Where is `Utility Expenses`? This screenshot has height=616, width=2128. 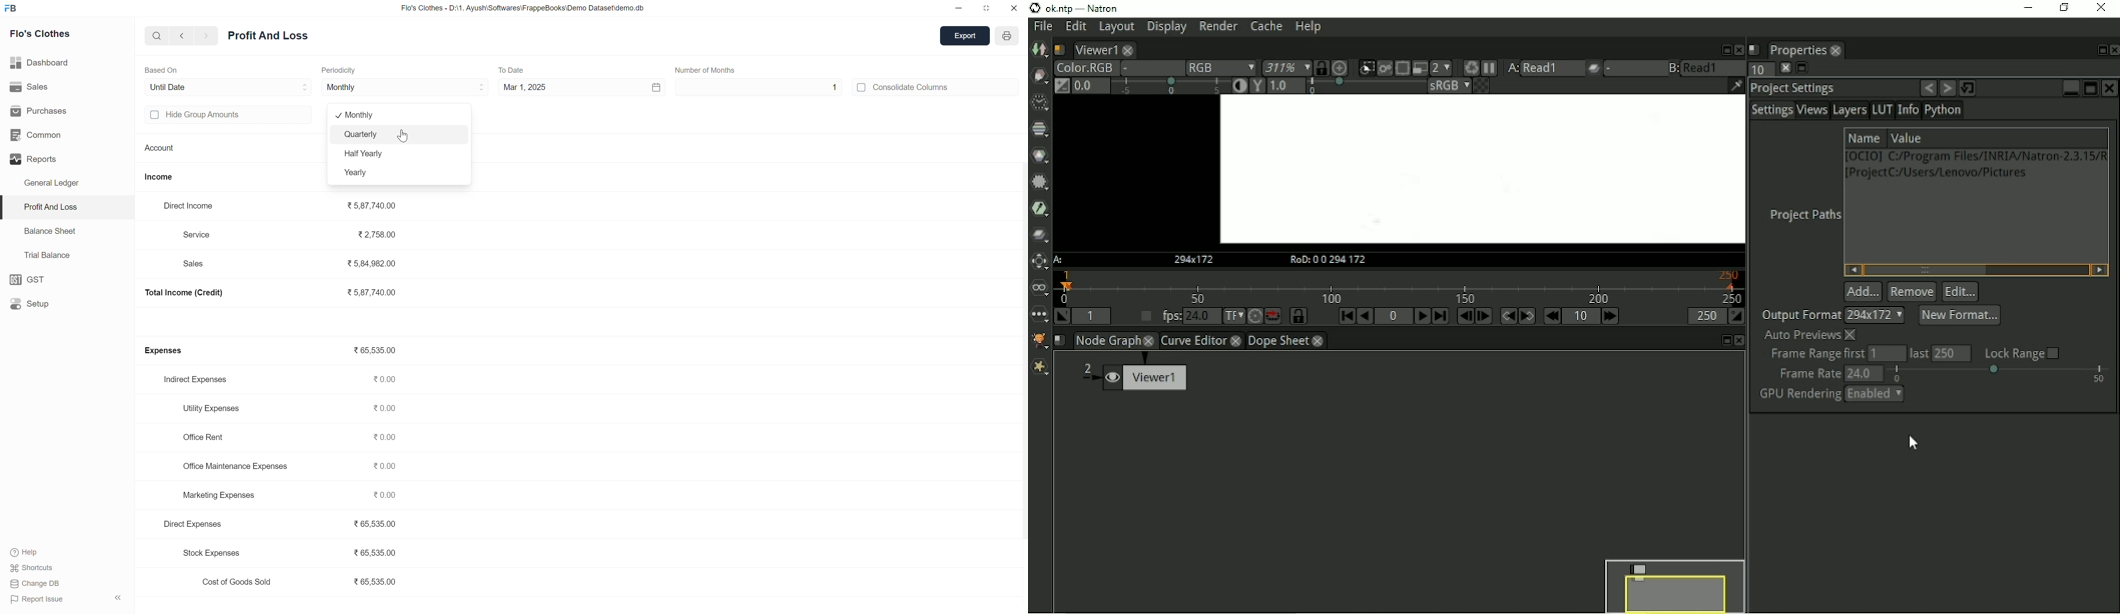
Utility Expenses is located at coordinates (211, 407).